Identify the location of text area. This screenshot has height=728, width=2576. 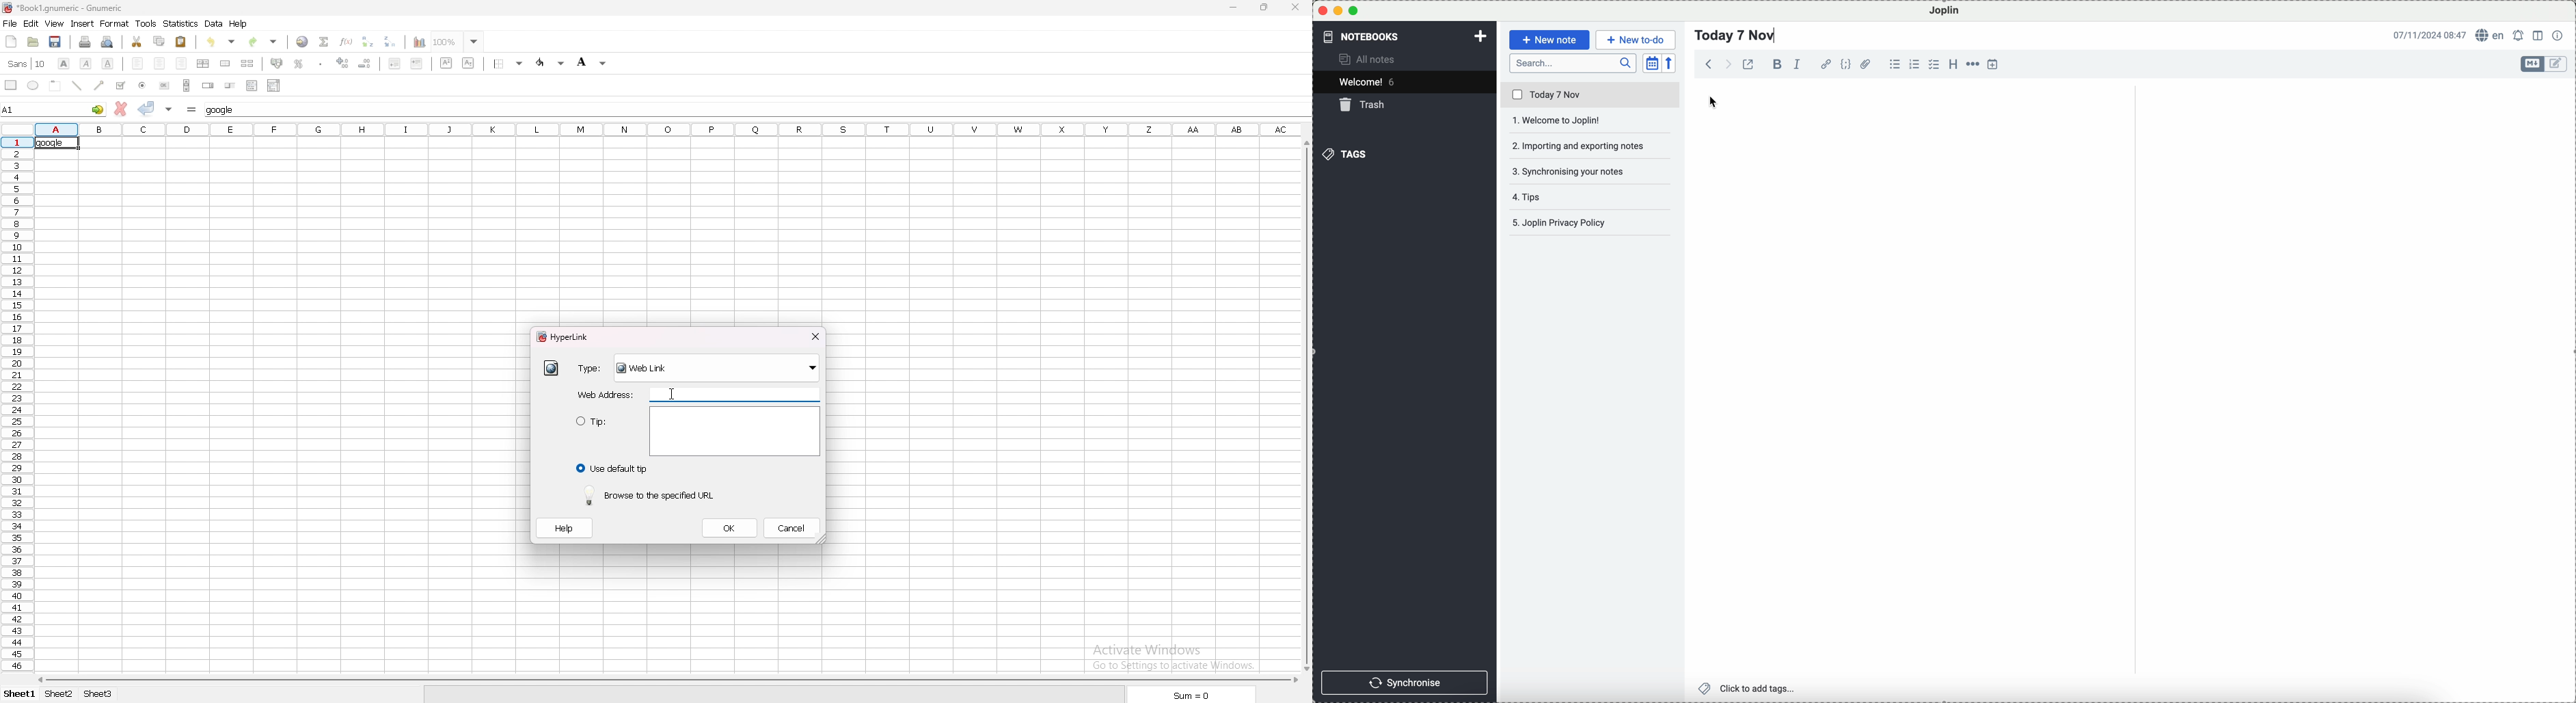
(735, 426).